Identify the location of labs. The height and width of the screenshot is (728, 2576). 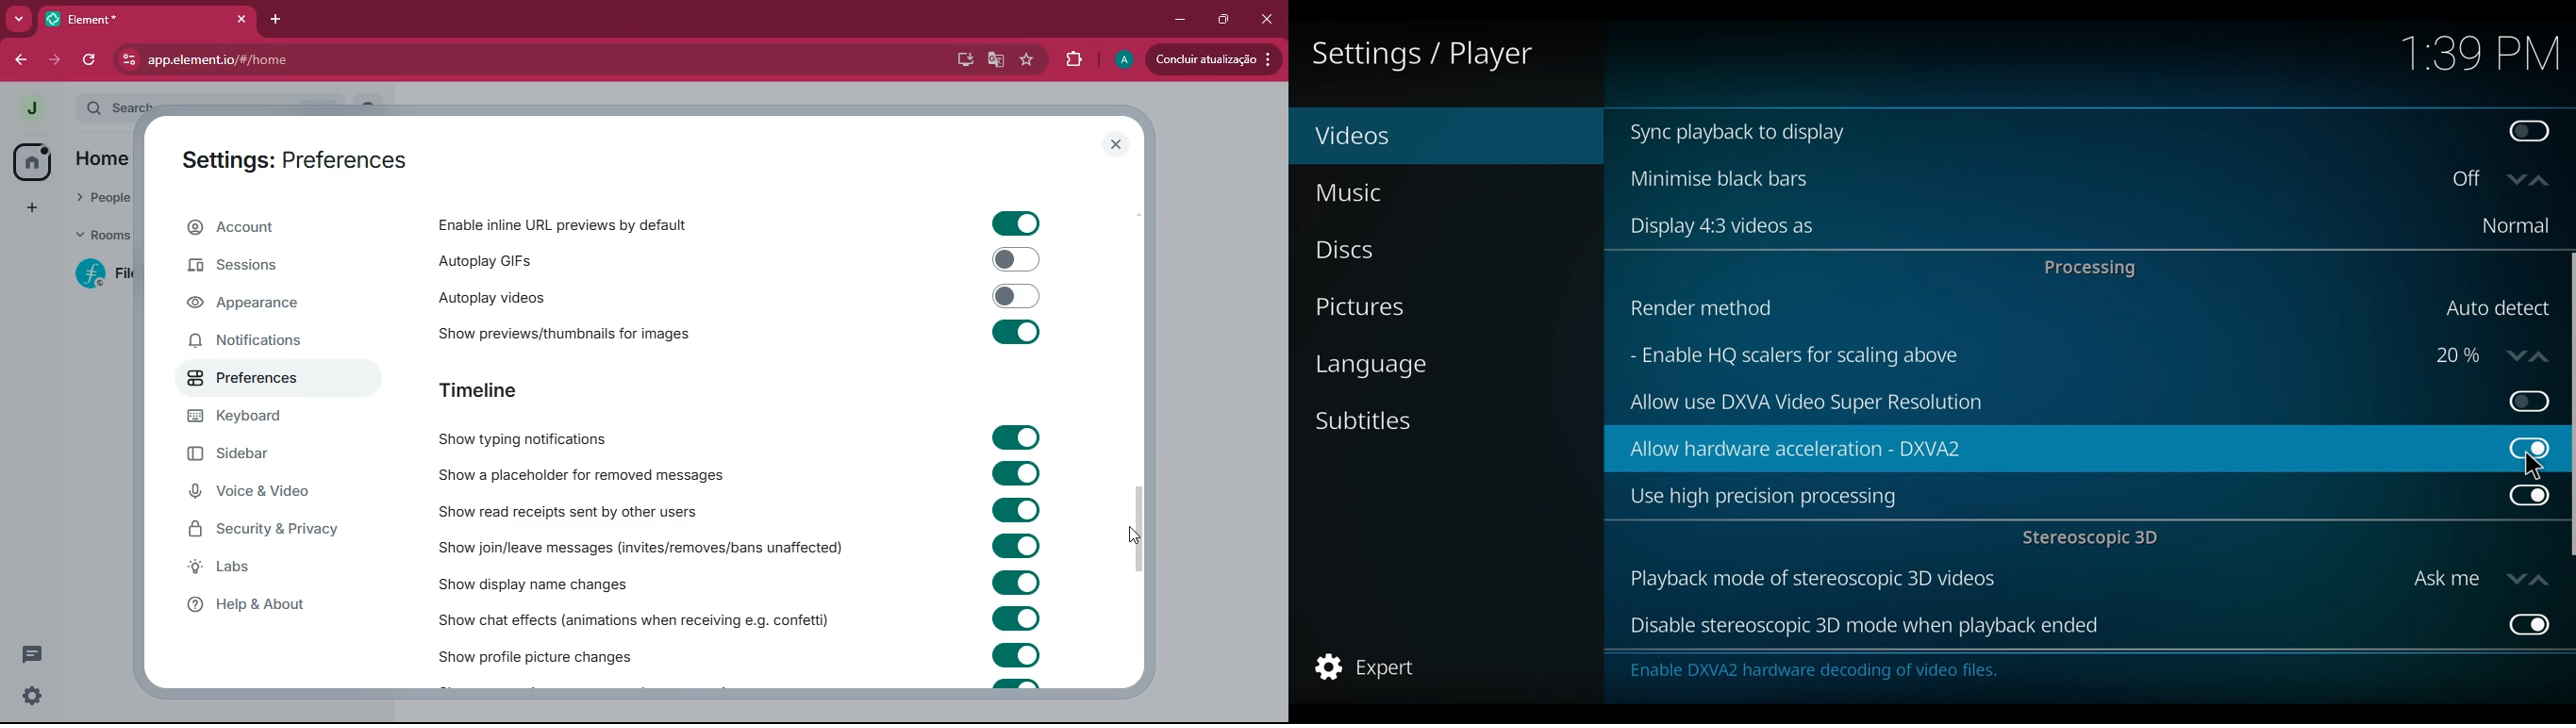
(280, 568).